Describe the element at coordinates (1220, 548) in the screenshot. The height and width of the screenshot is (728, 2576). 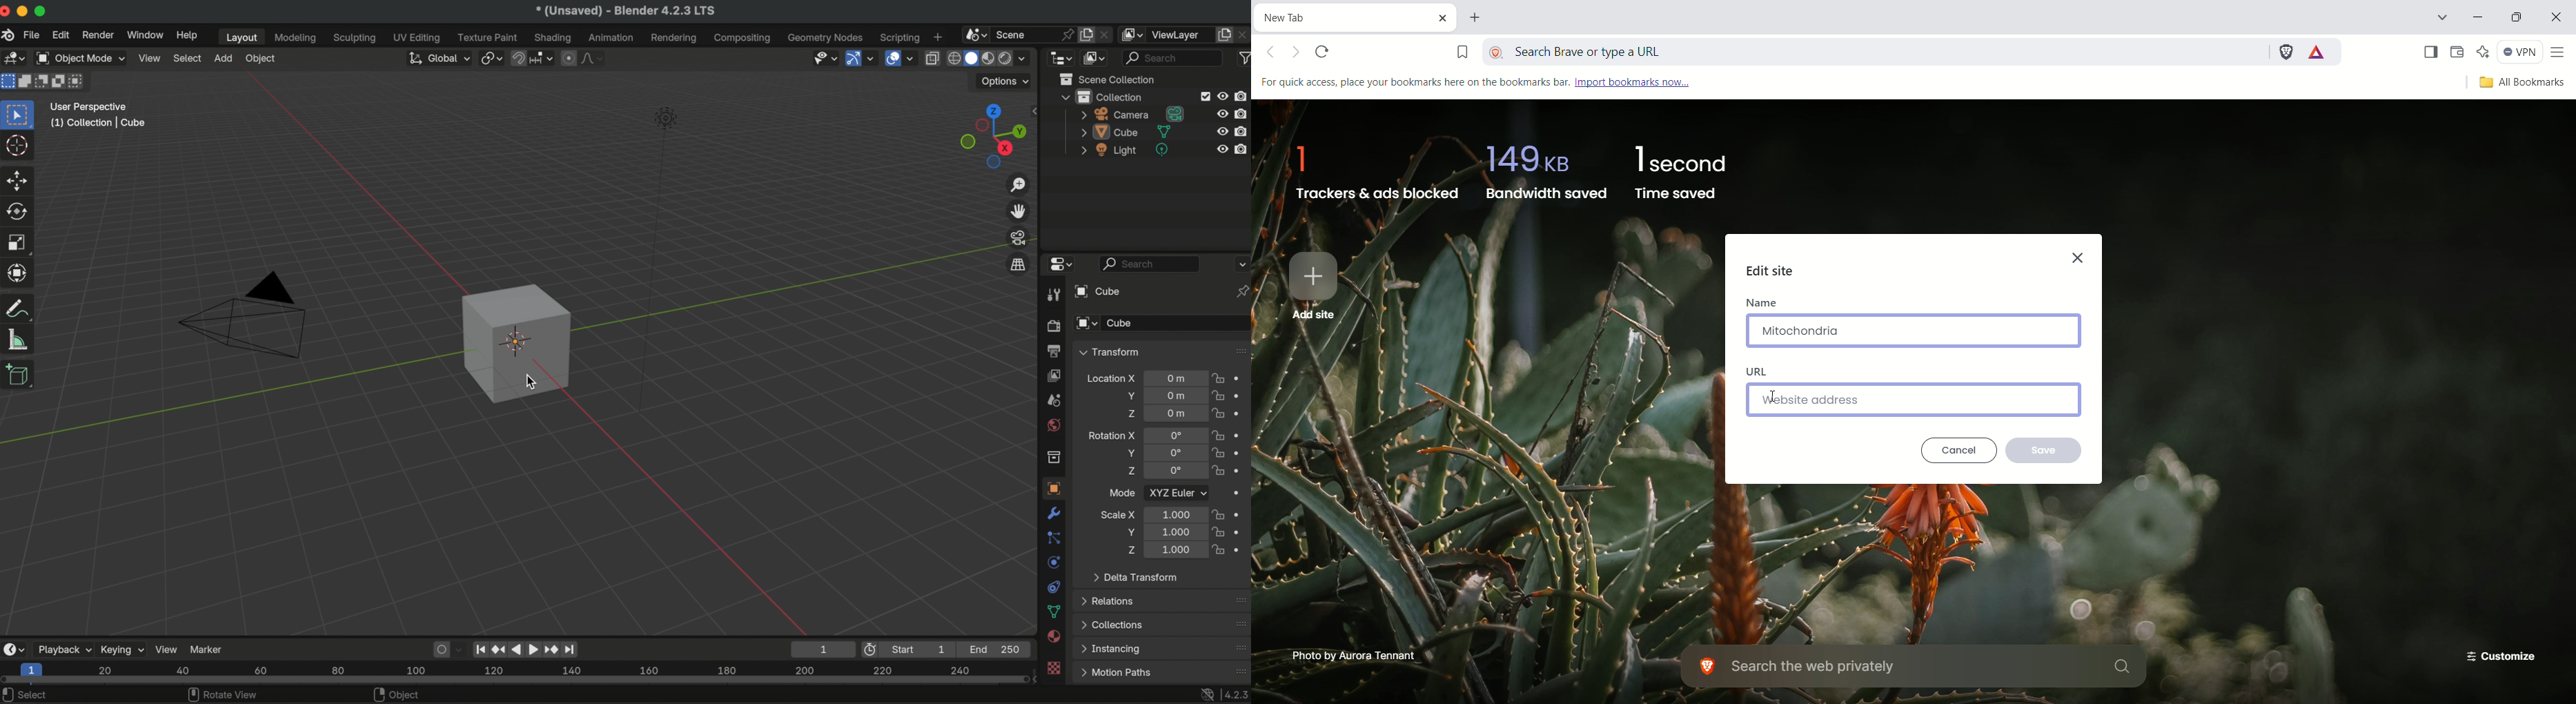
I see `lock scale` at that location.